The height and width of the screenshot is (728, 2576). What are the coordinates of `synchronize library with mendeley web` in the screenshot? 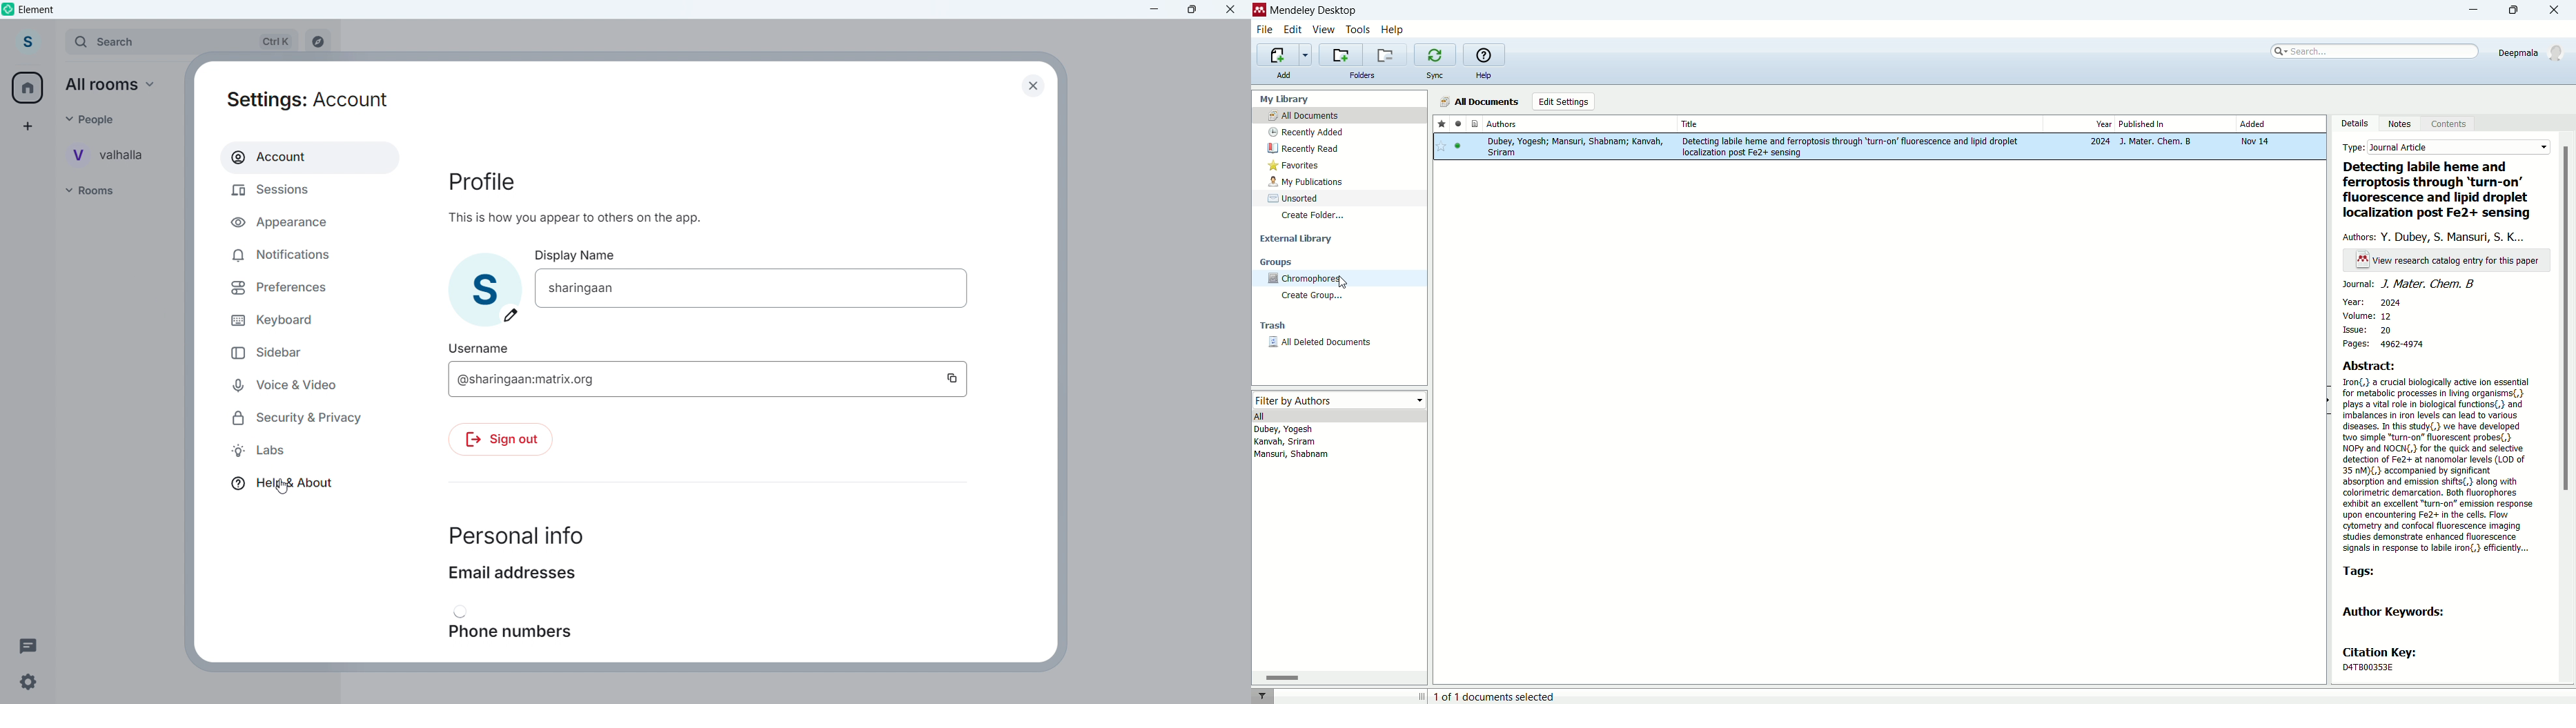 It's located at (1434, 55).